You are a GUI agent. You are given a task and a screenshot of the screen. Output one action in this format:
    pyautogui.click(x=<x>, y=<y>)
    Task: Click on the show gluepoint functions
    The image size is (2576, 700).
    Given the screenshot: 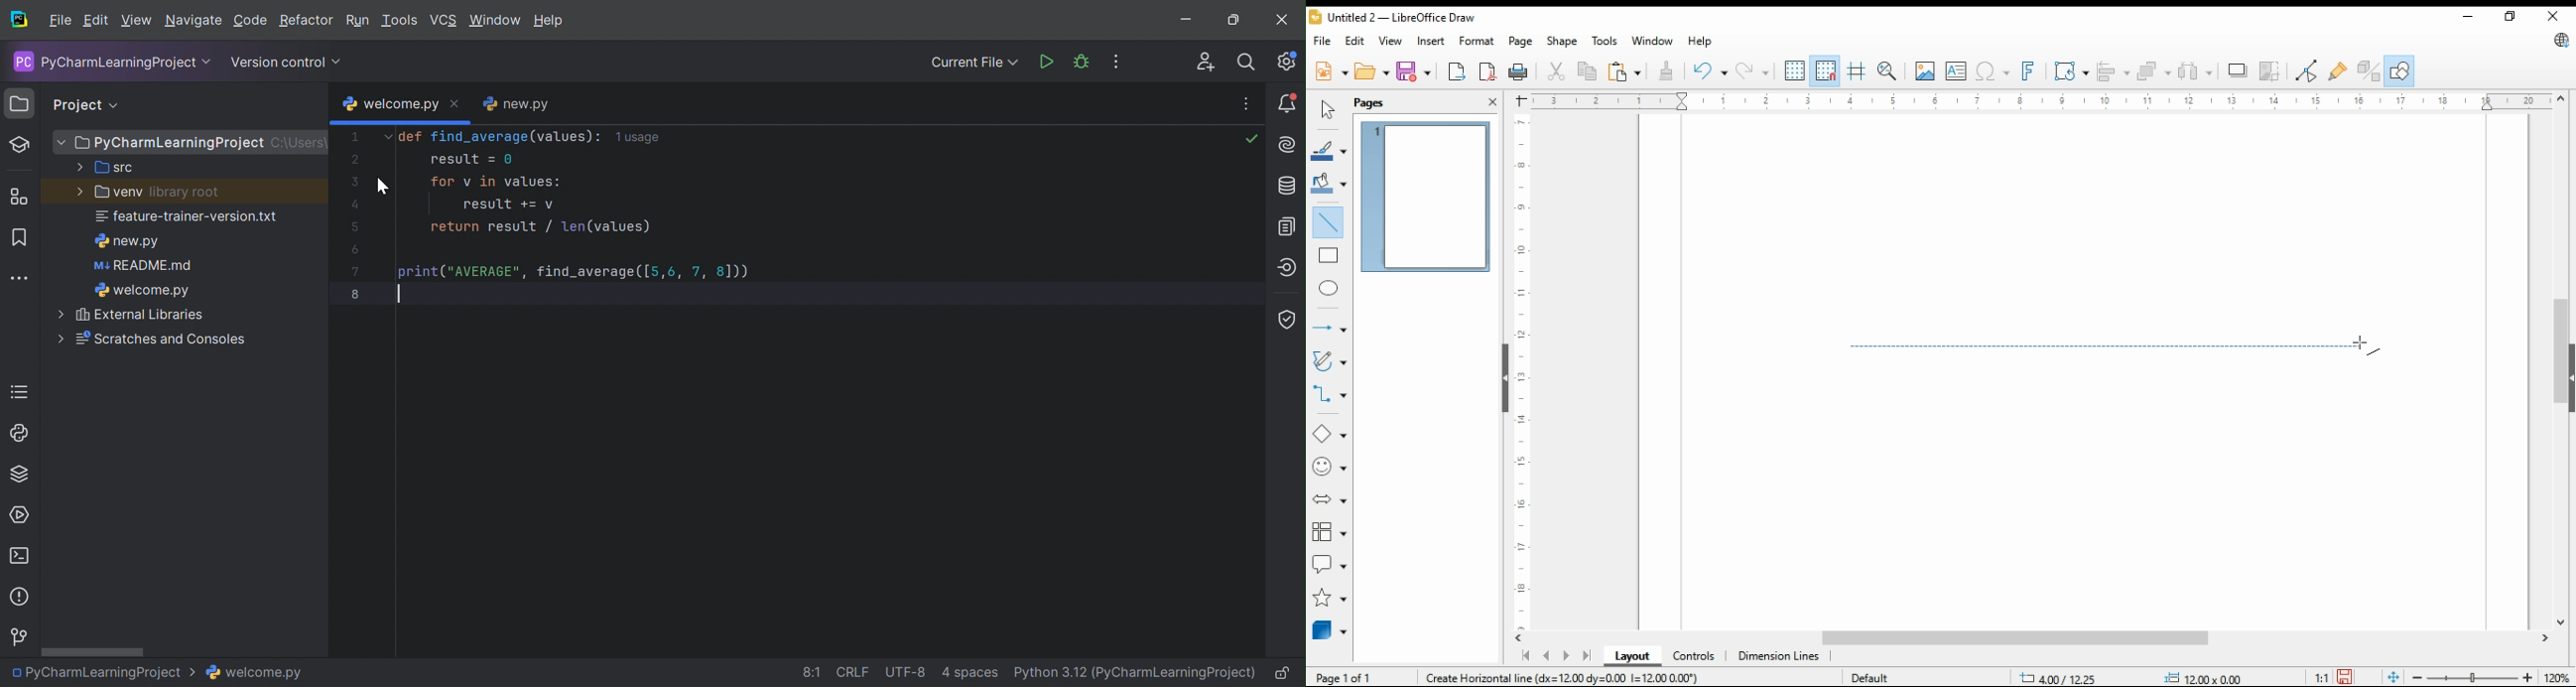 What is the action you would take?
    pyautogui.click(x=2336, y=70)
    